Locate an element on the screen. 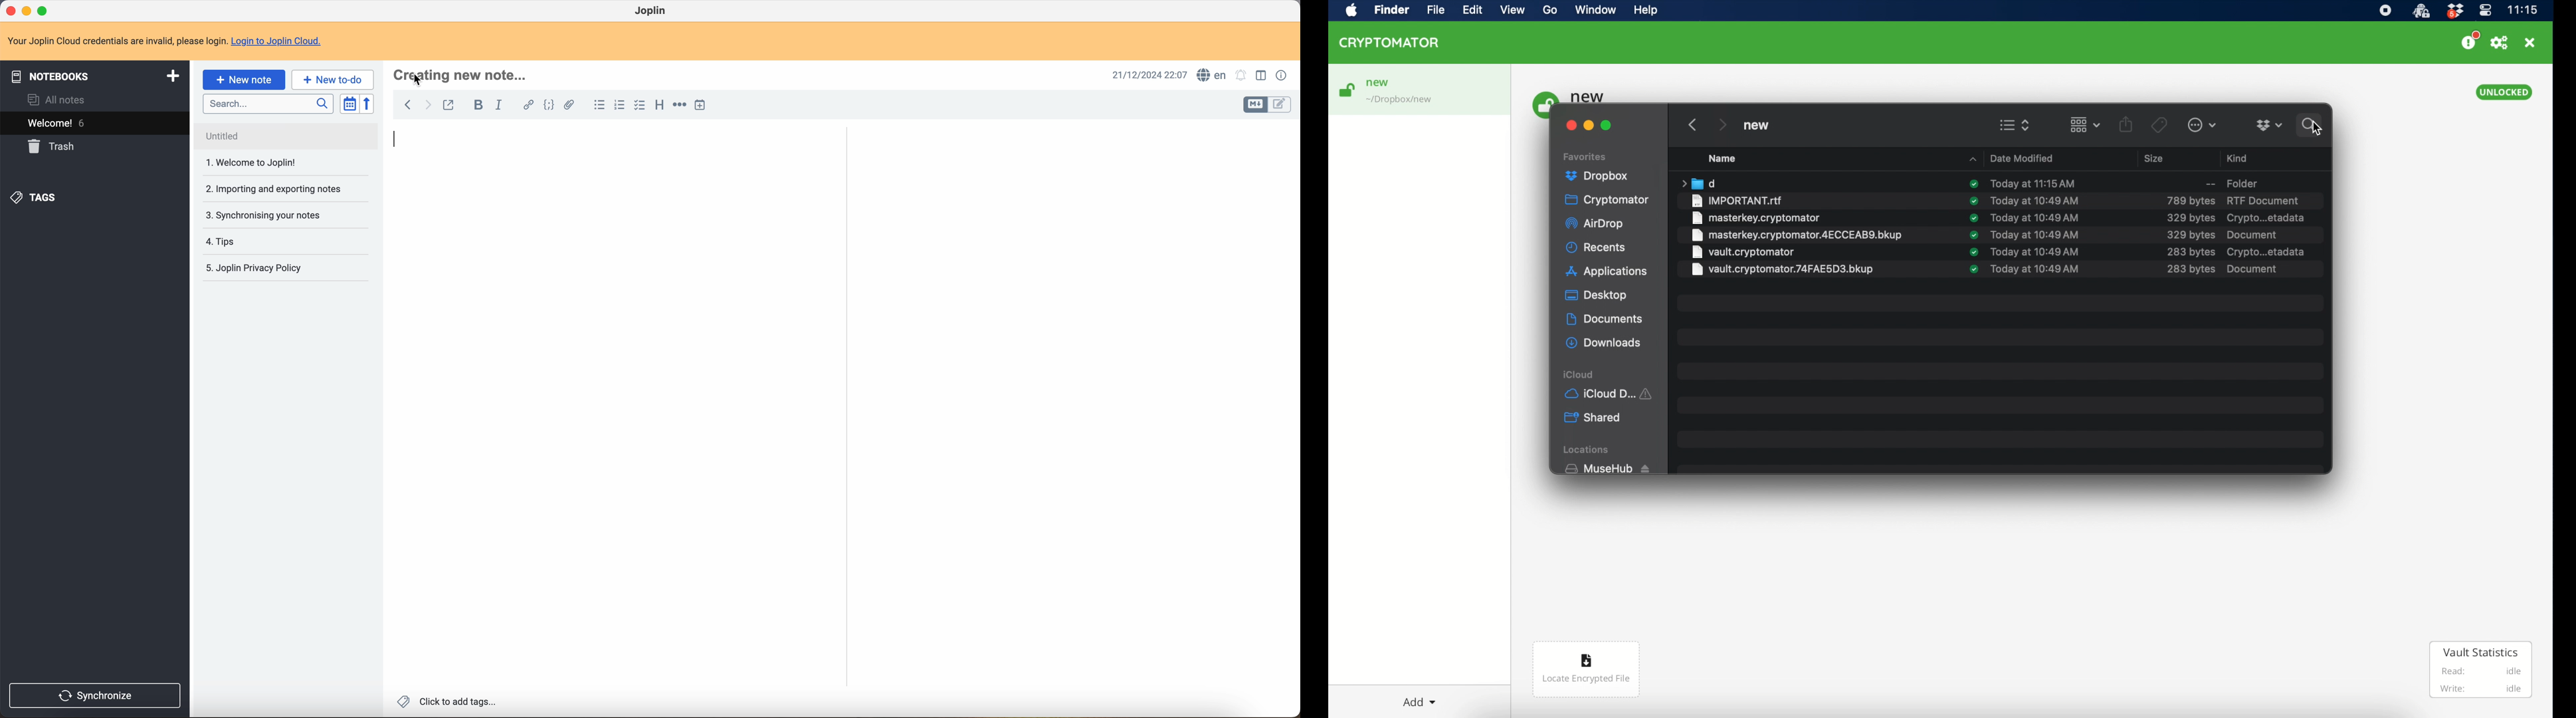  Joplin privacy p olicy is located at coordinates (253, 268).